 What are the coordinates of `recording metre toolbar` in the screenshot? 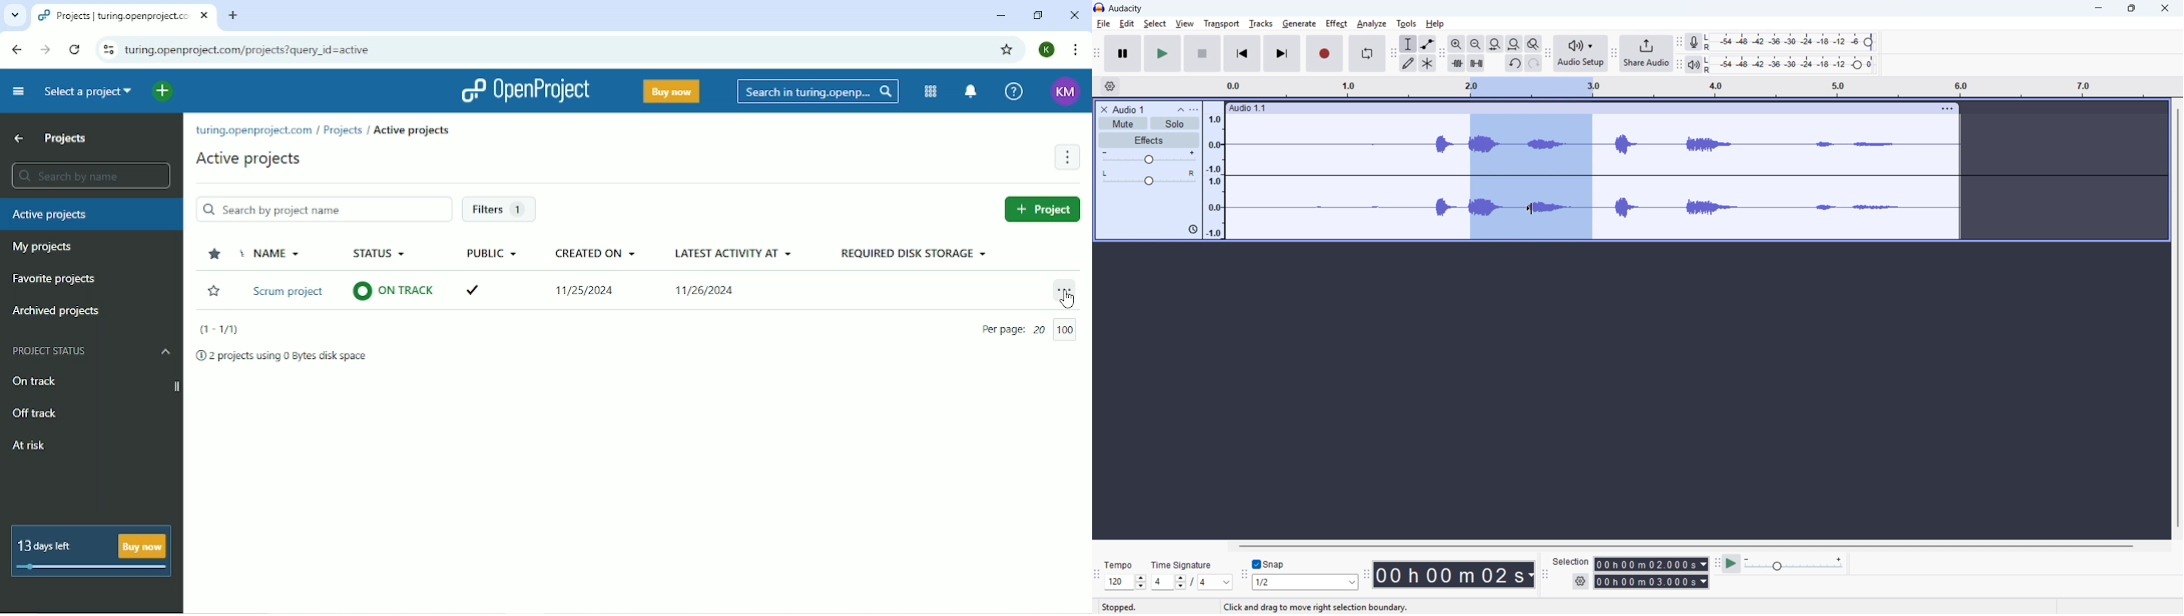 It's located at (1680, 42).